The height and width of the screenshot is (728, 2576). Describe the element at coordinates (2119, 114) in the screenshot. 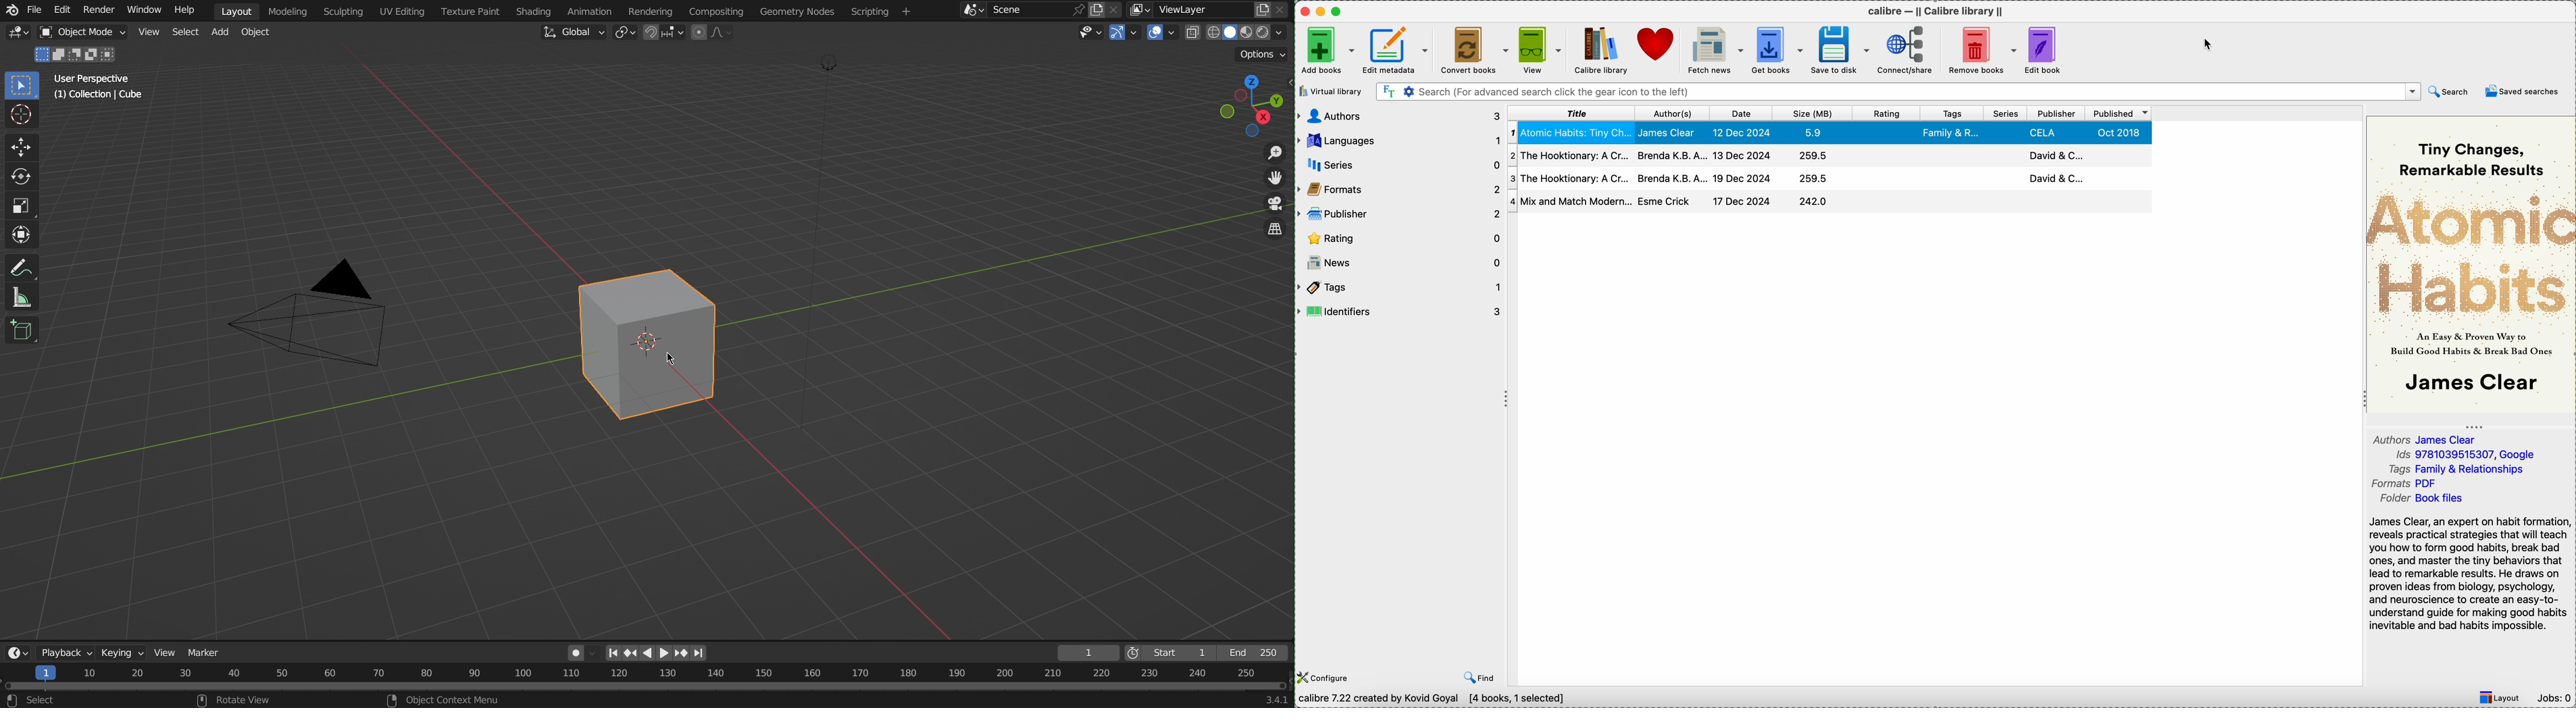

I see `published` at that location.